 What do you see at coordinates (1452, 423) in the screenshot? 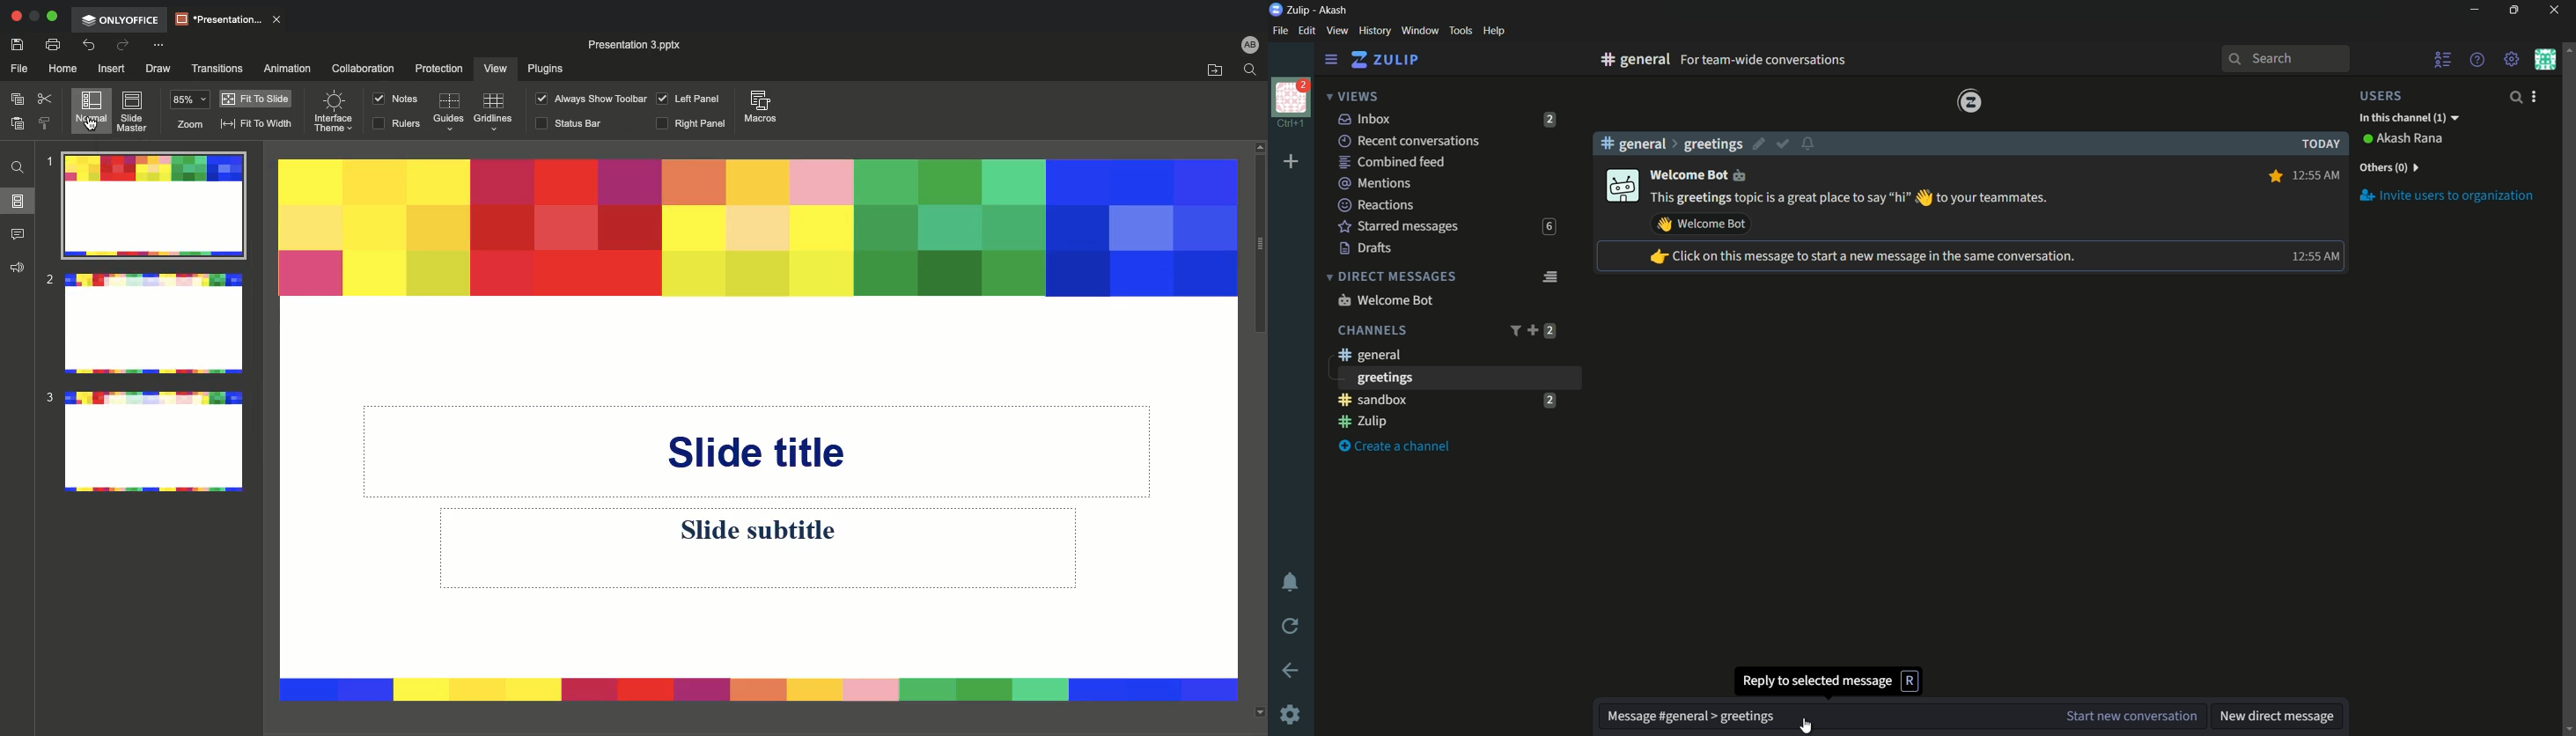
I see `zulip channel` at bounding box center [1452, 423].